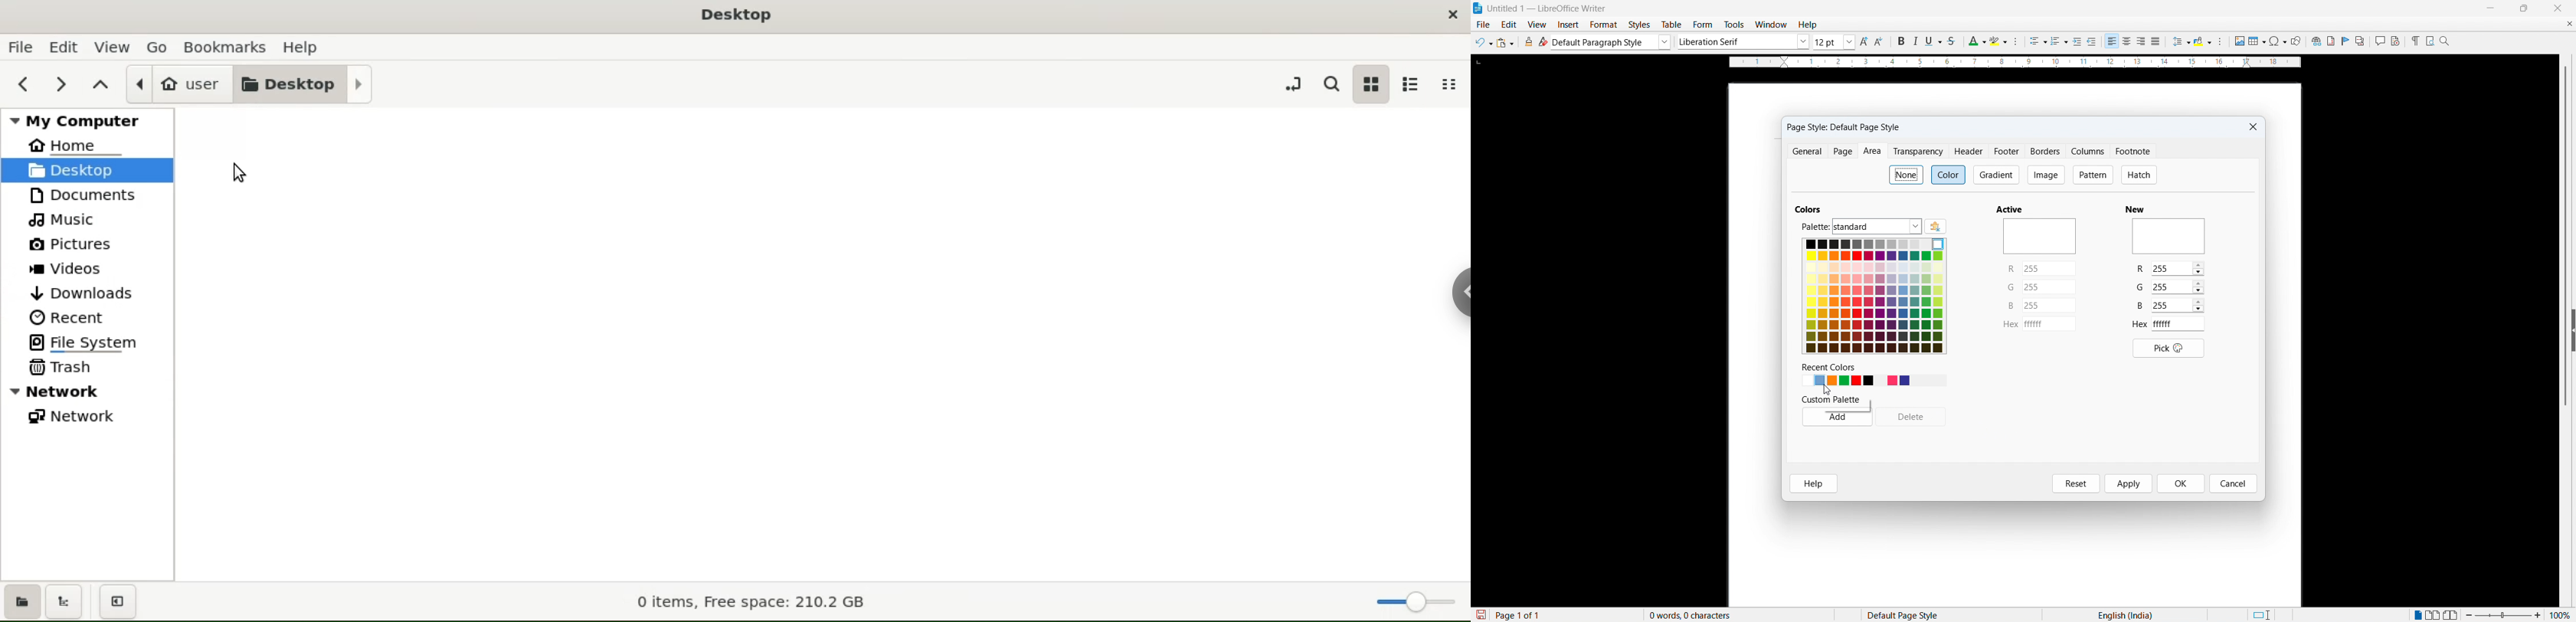 The height and width of the screenshot is (644, 2576). I want to click on Hatch , so click(2138, 175).